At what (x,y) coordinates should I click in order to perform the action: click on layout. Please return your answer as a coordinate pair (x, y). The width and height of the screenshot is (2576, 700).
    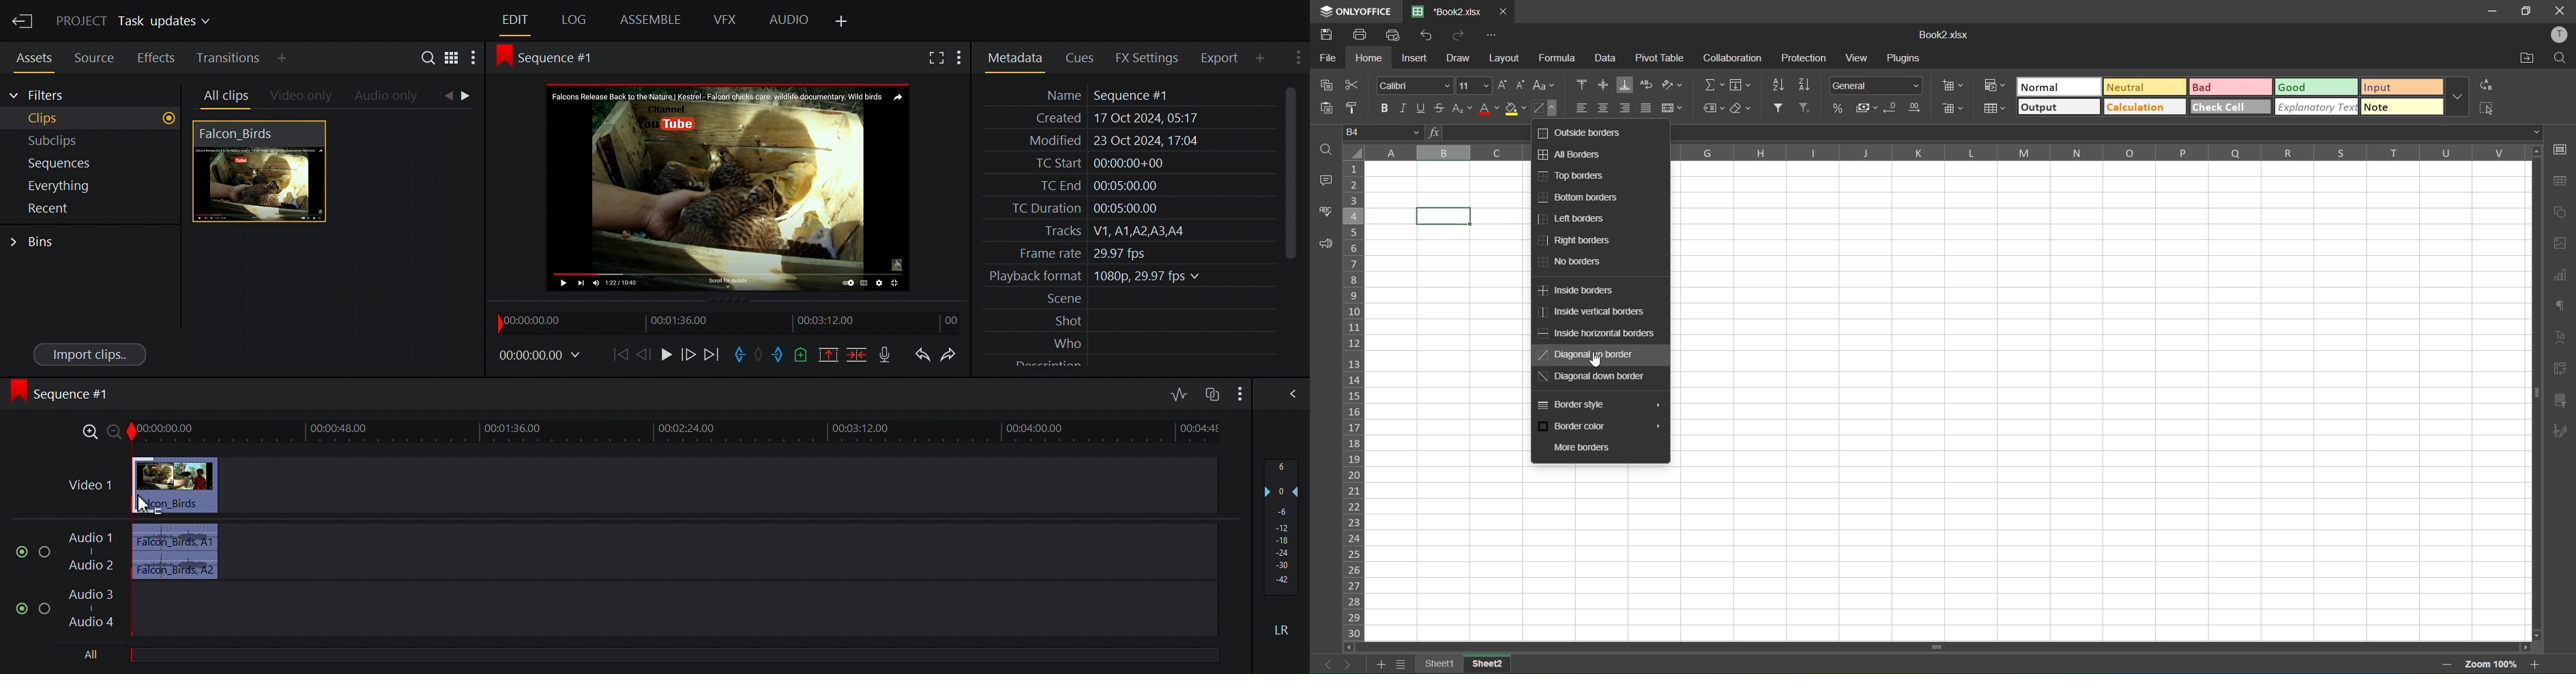
    Looking at the image, I should click on (1503, 59).